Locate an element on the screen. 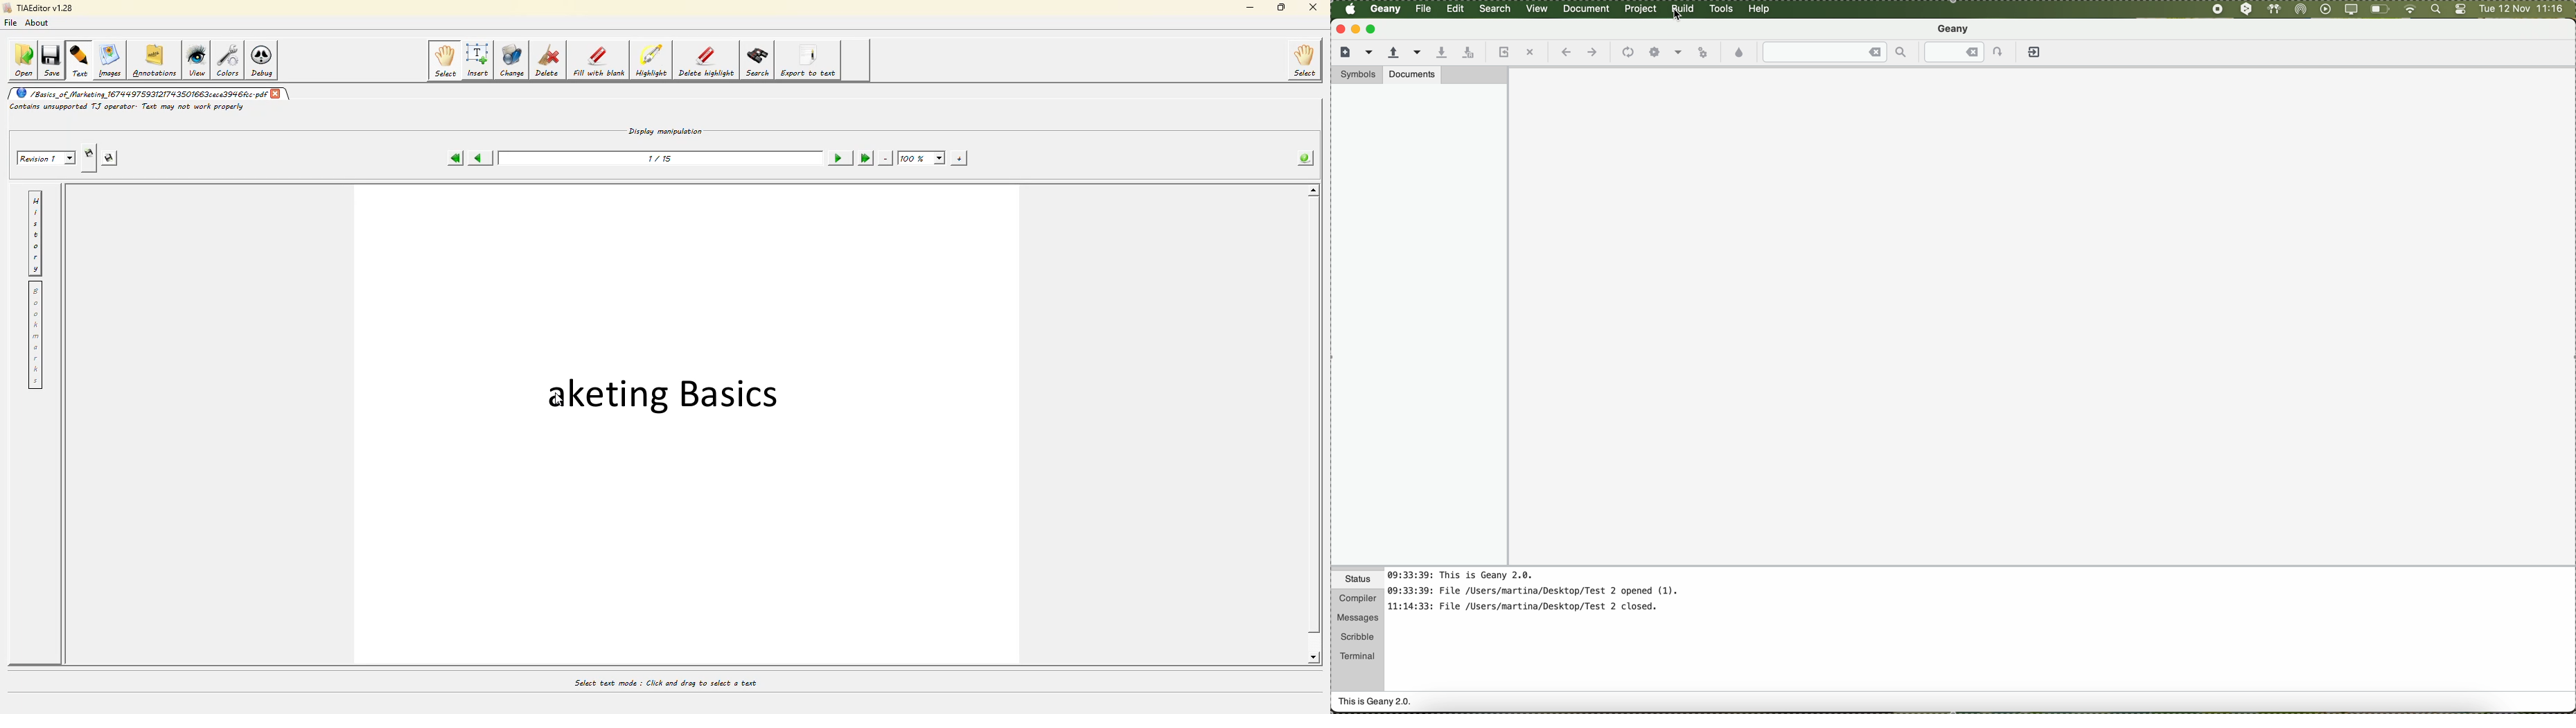 This screenshot has width=2576, height=728. navigate foward a location is located at coordinates (1591, 52).